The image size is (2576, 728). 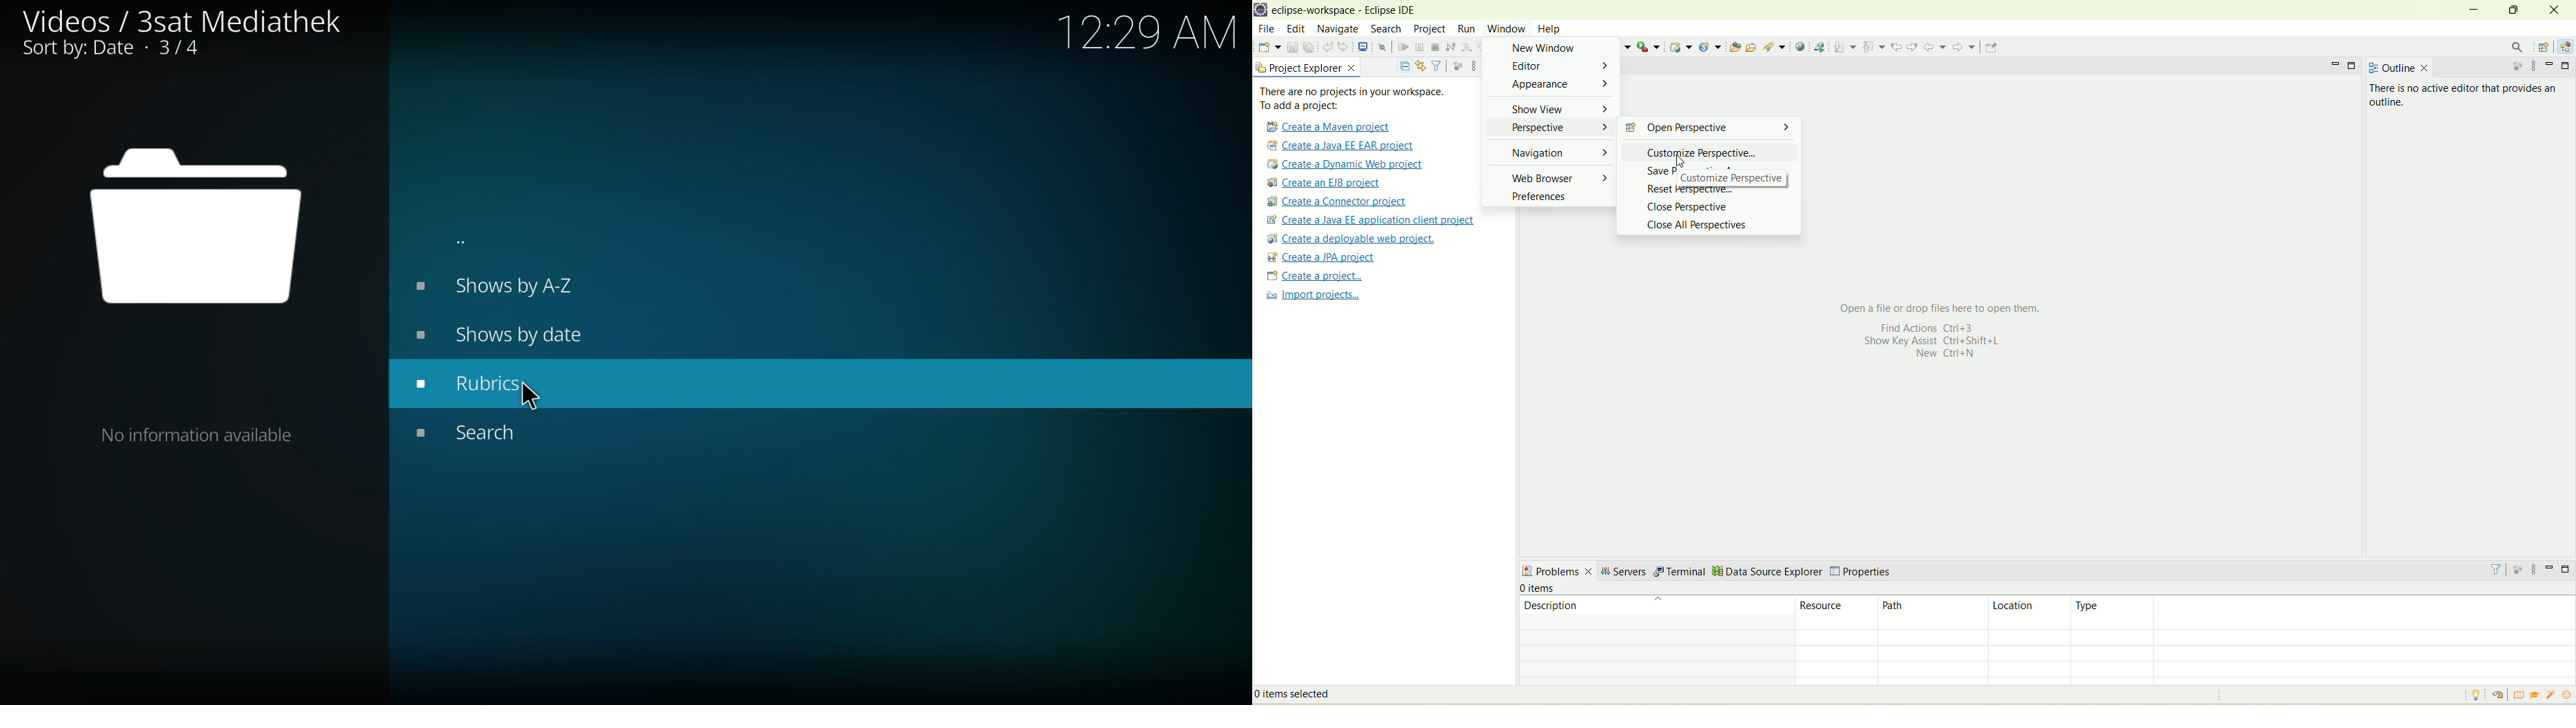 What do you see at coordinates (1373, 220) in the screenshot?
I see `Create a Java EE application client proje t` at bounding box center [1373, 220].